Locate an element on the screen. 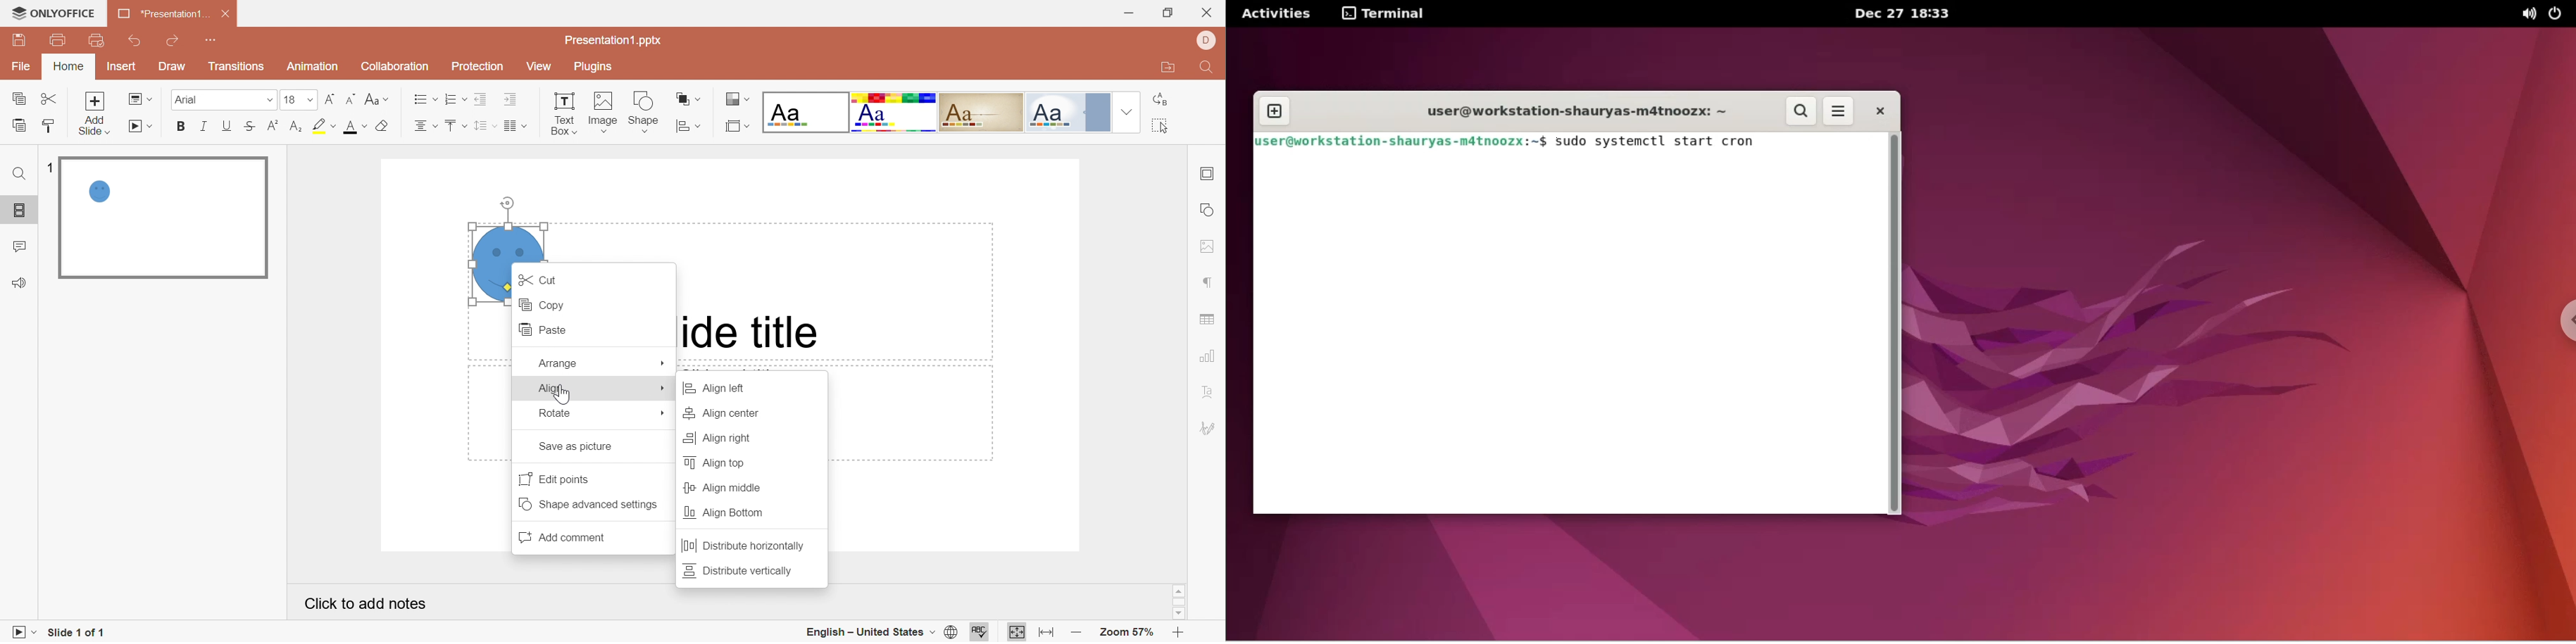 Image resolution: width=2576 pixels, height=644 pixels. Minimize is located at coordinates (1127, 13).